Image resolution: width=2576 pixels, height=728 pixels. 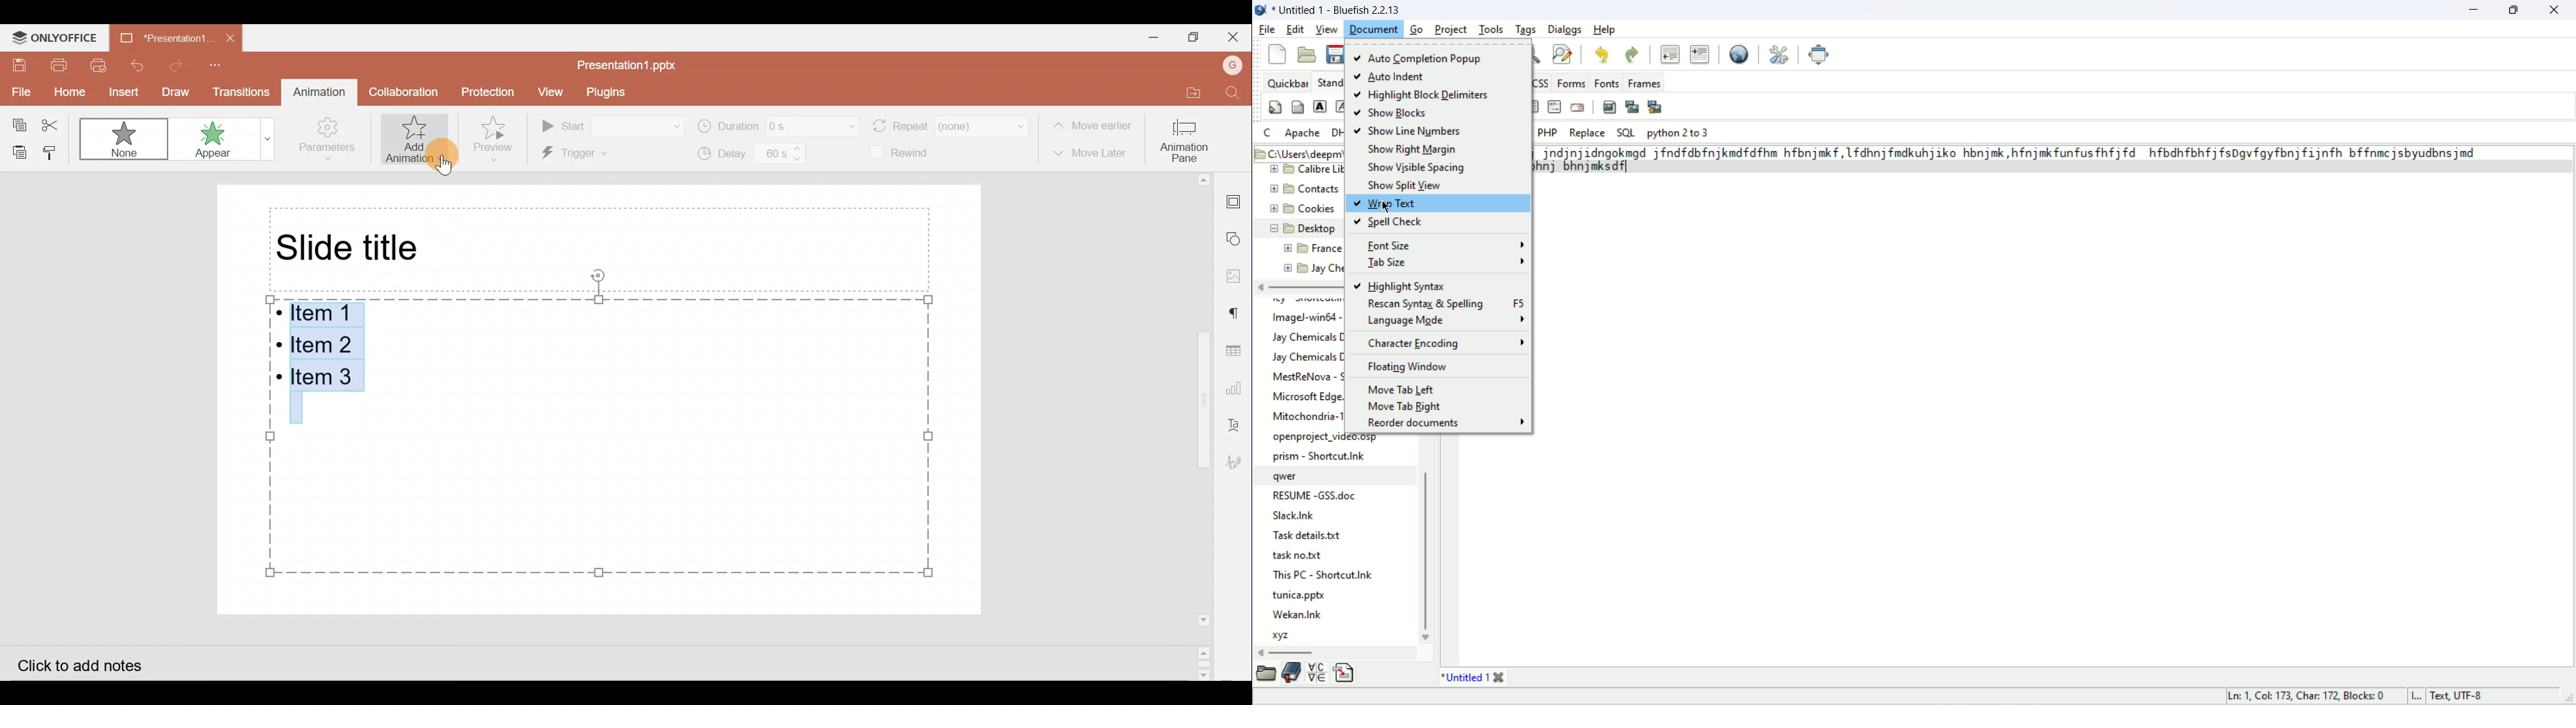 I want to click on Animation pane, so click(x=1186, y=140).